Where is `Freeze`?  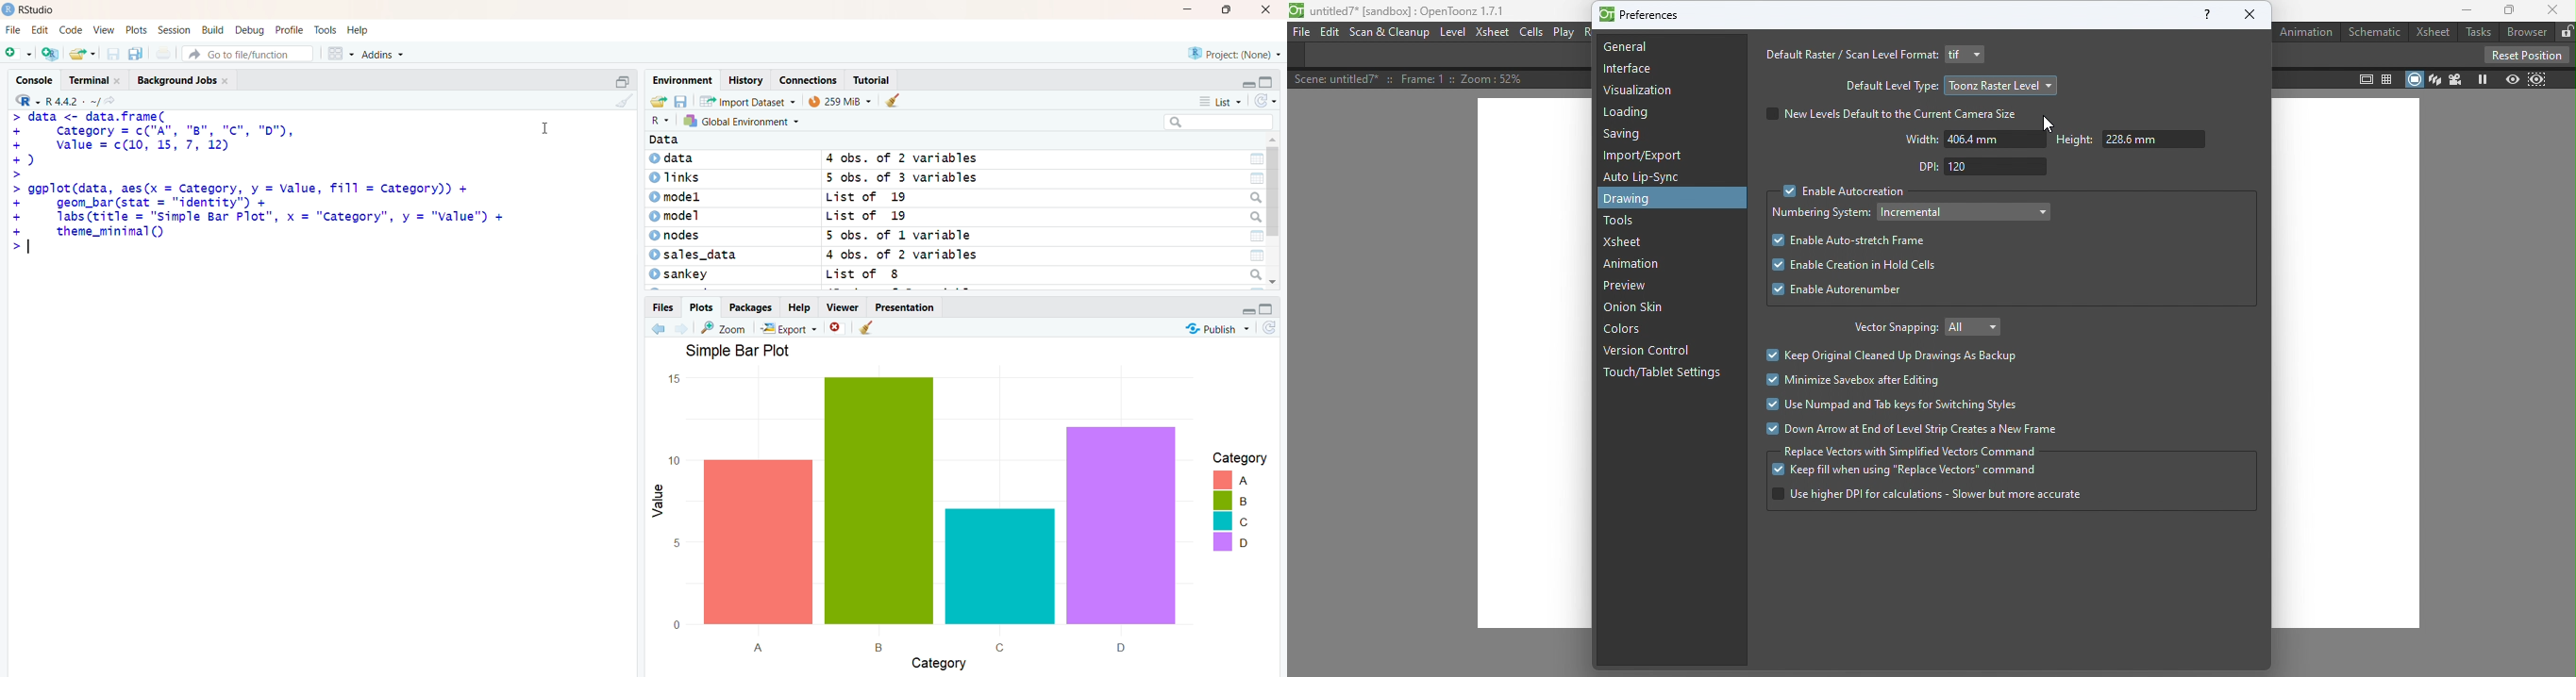 Freeze is located at coordinates (2482, 80).